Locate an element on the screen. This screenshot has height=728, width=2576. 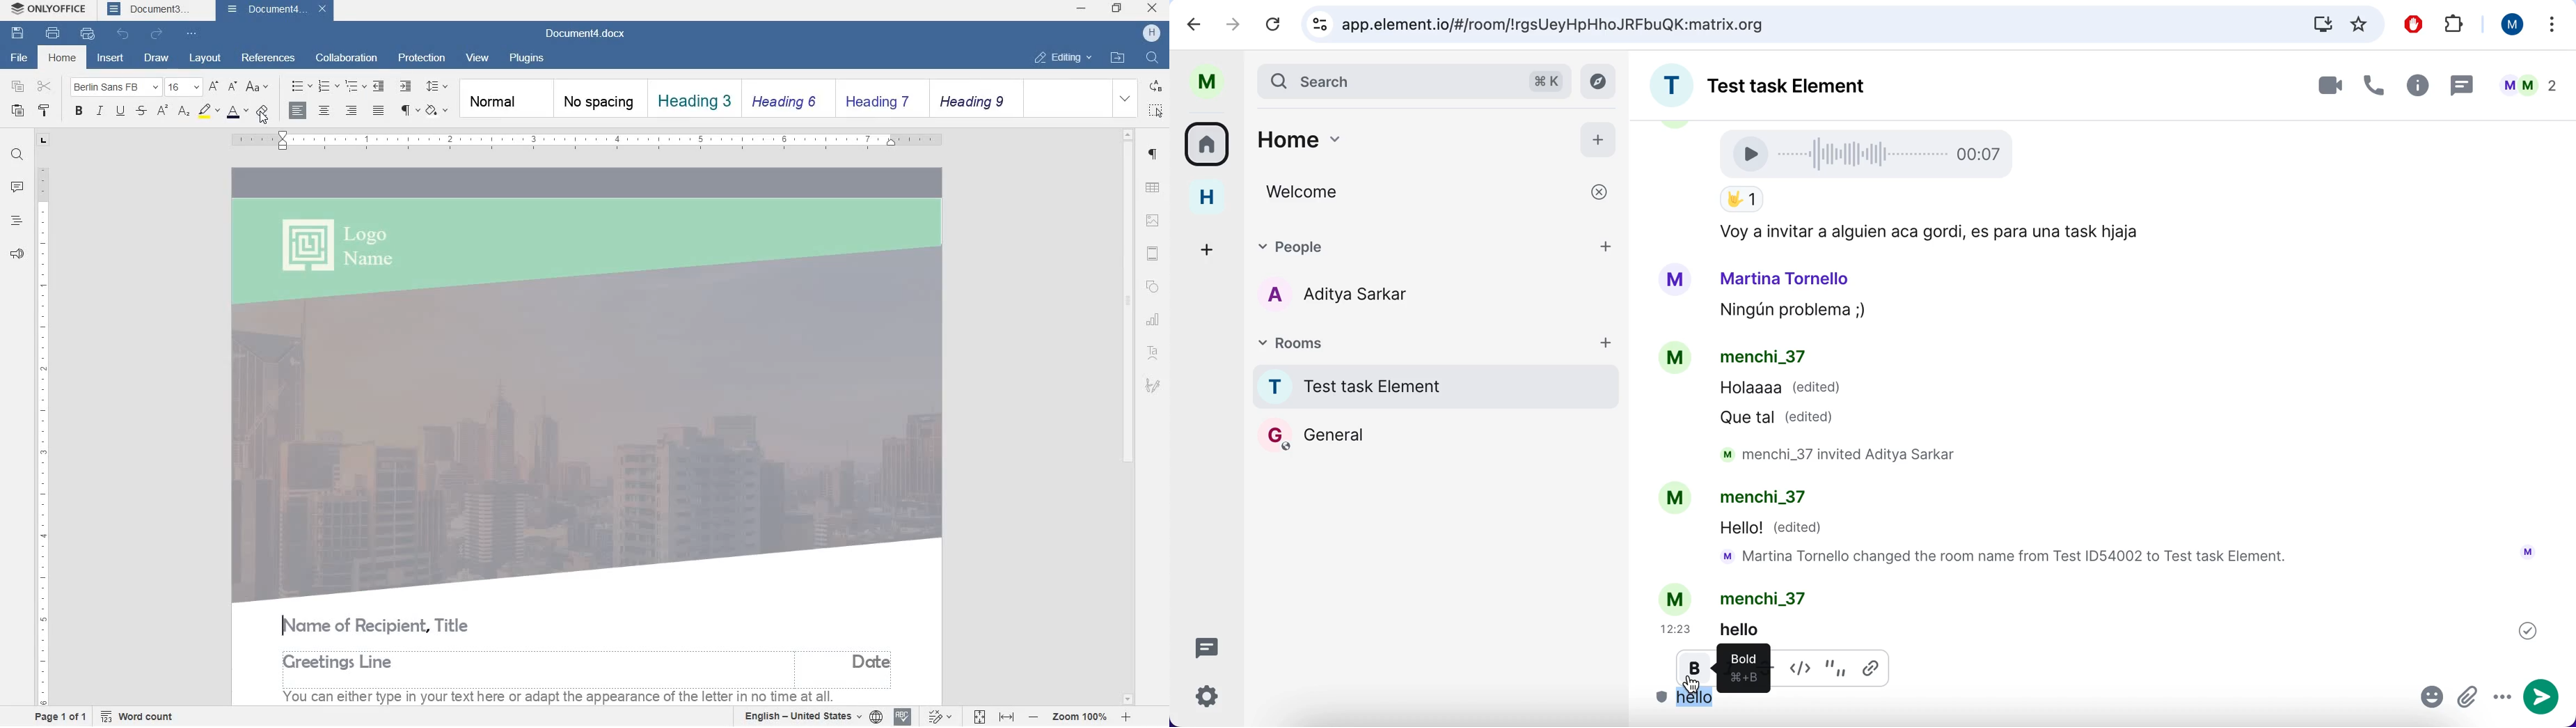
fit to width is located at coordinates (1007, 714).